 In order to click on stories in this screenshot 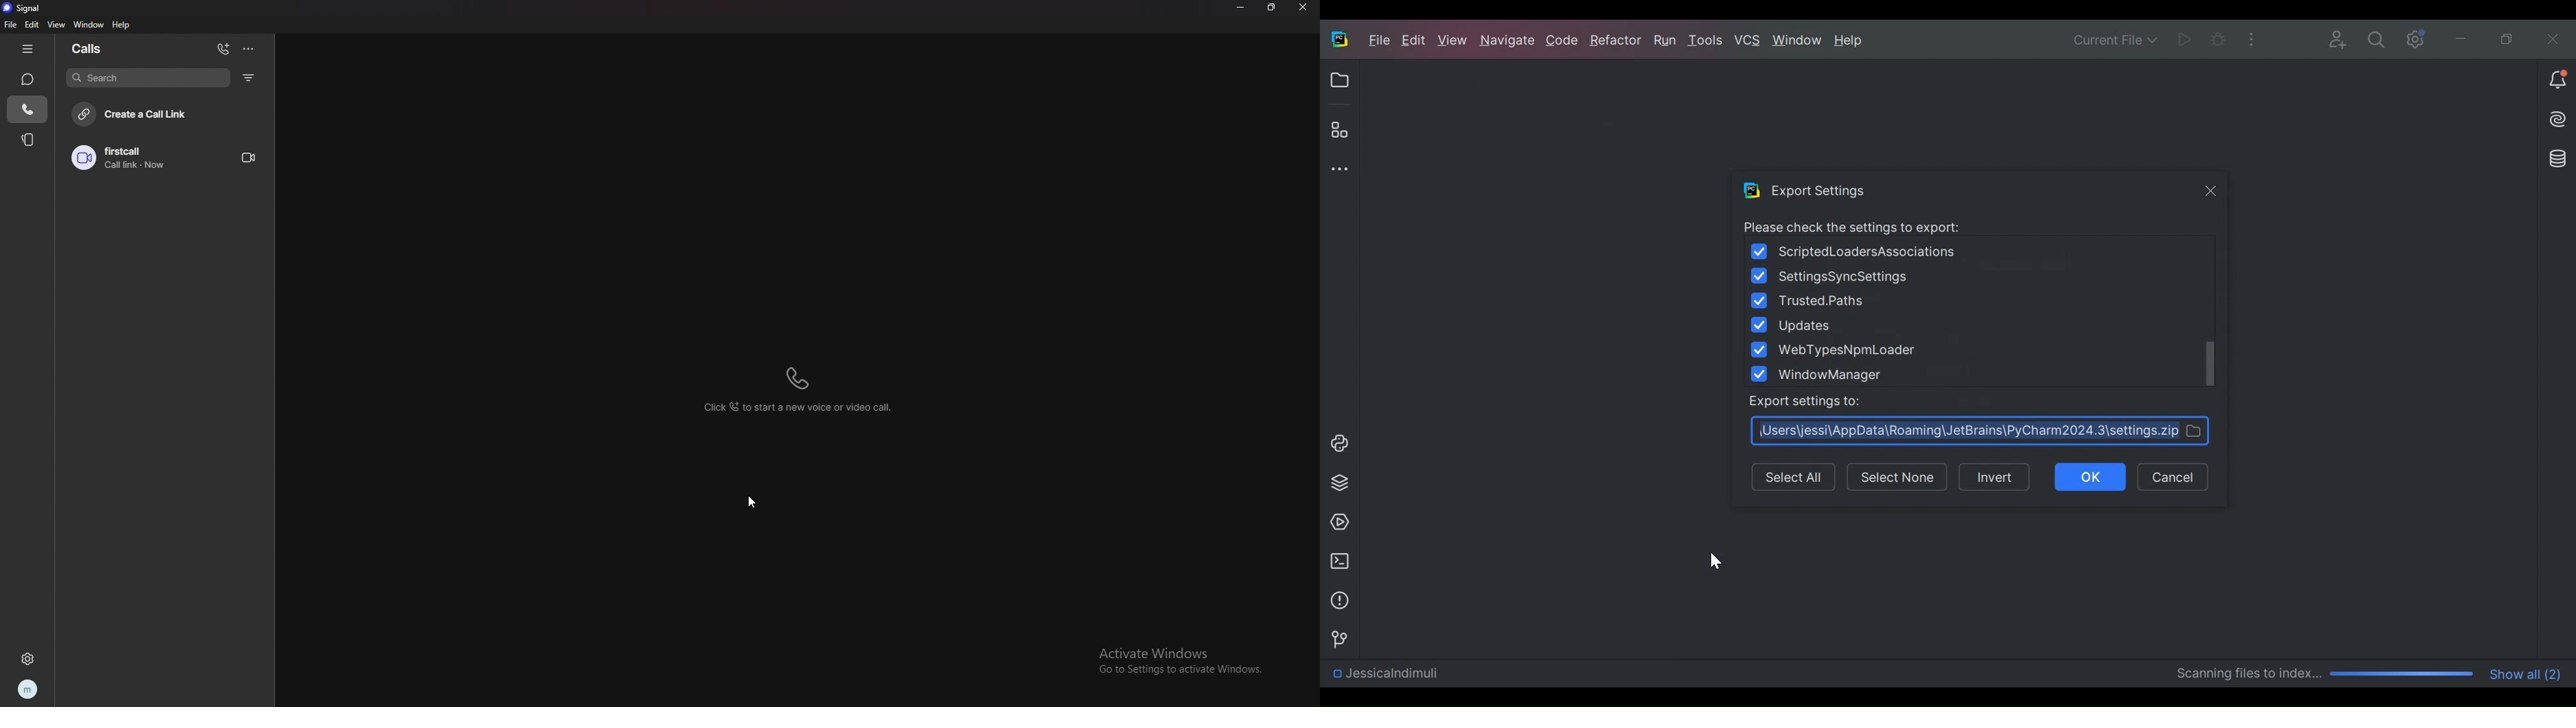, I will do `click(29, 139)`.